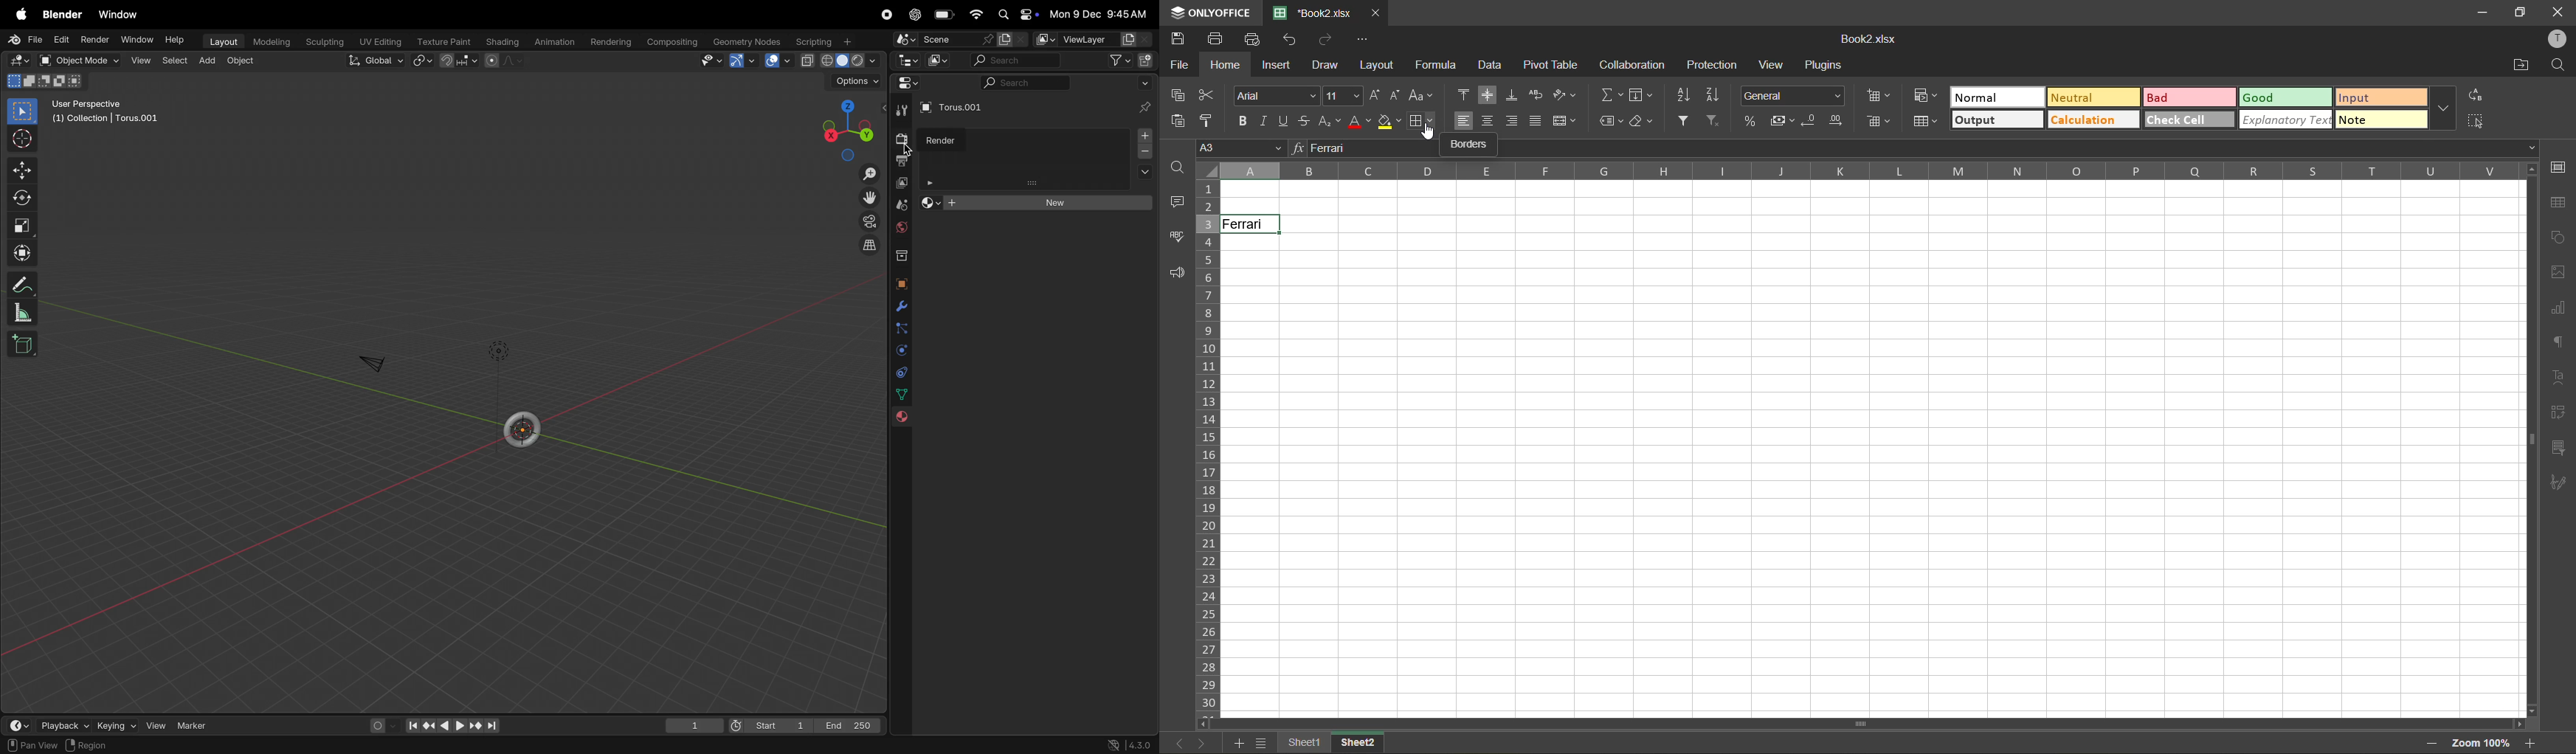 This screenshot has width=2576, height=756. What do you see at coordinates (2286, 98) in the screenshot?
I see `good` at bounding box center [2286, 98].